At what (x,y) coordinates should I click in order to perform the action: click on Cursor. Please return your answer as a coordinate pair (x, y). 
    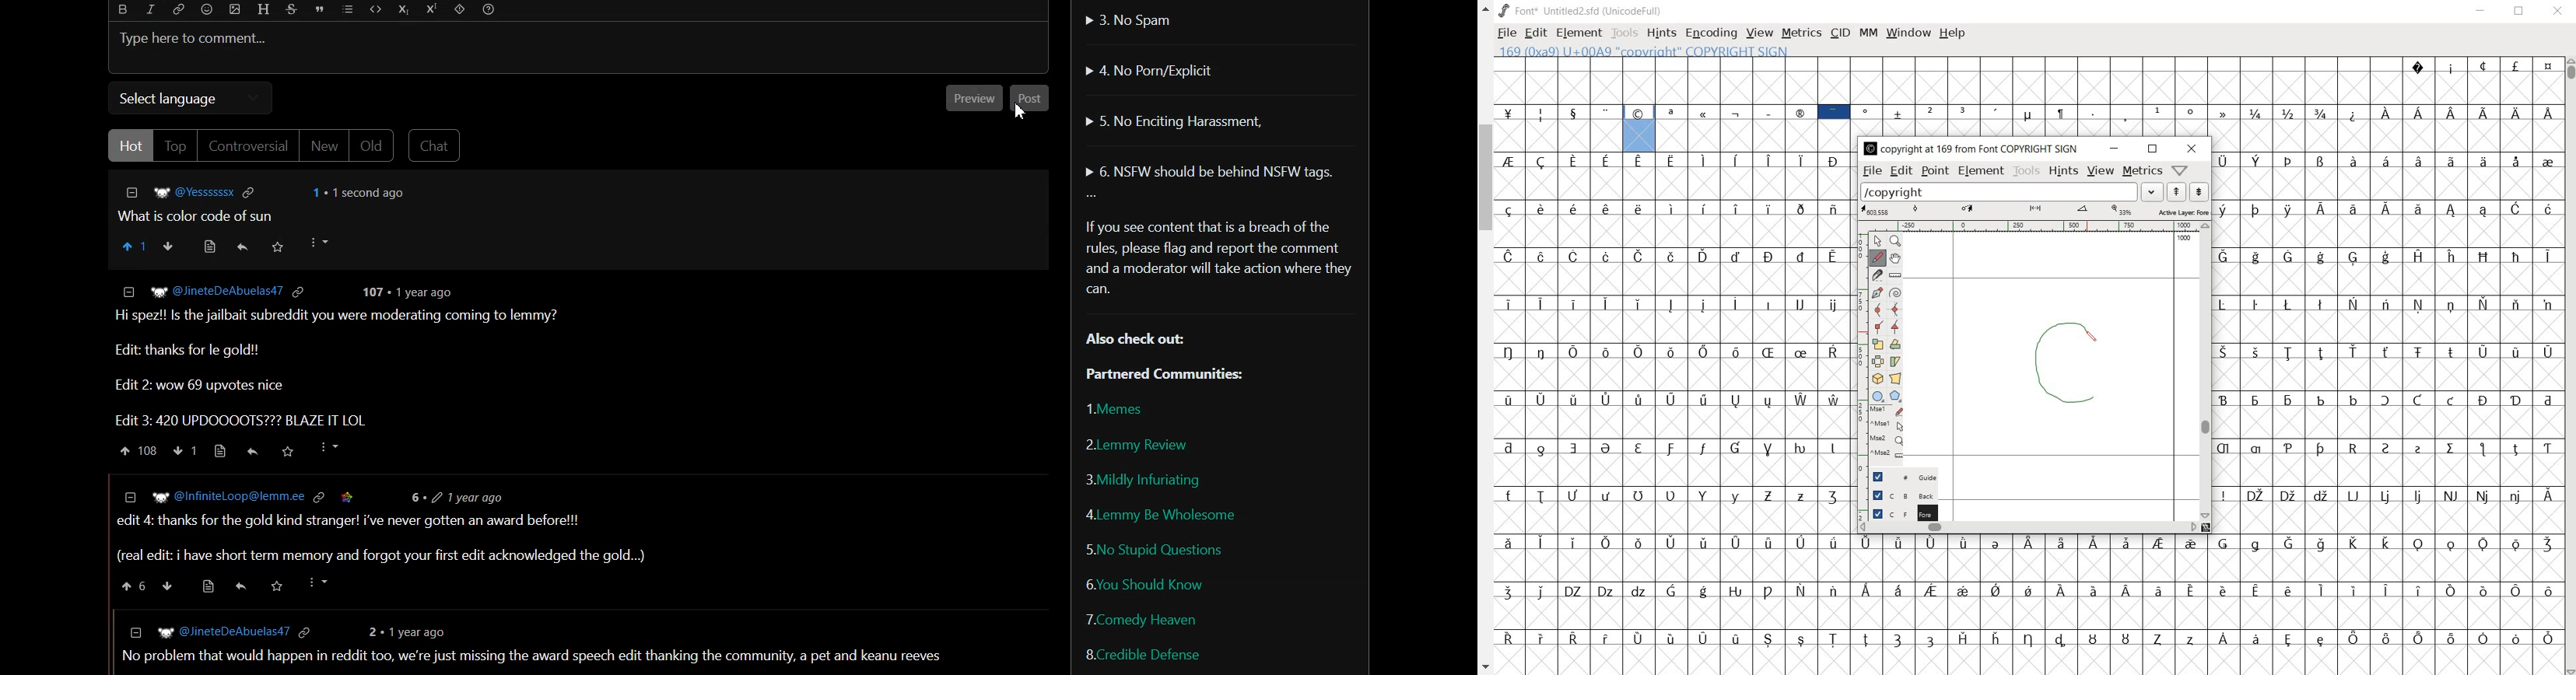
    Looking at the image, I should click on (1021, 113).